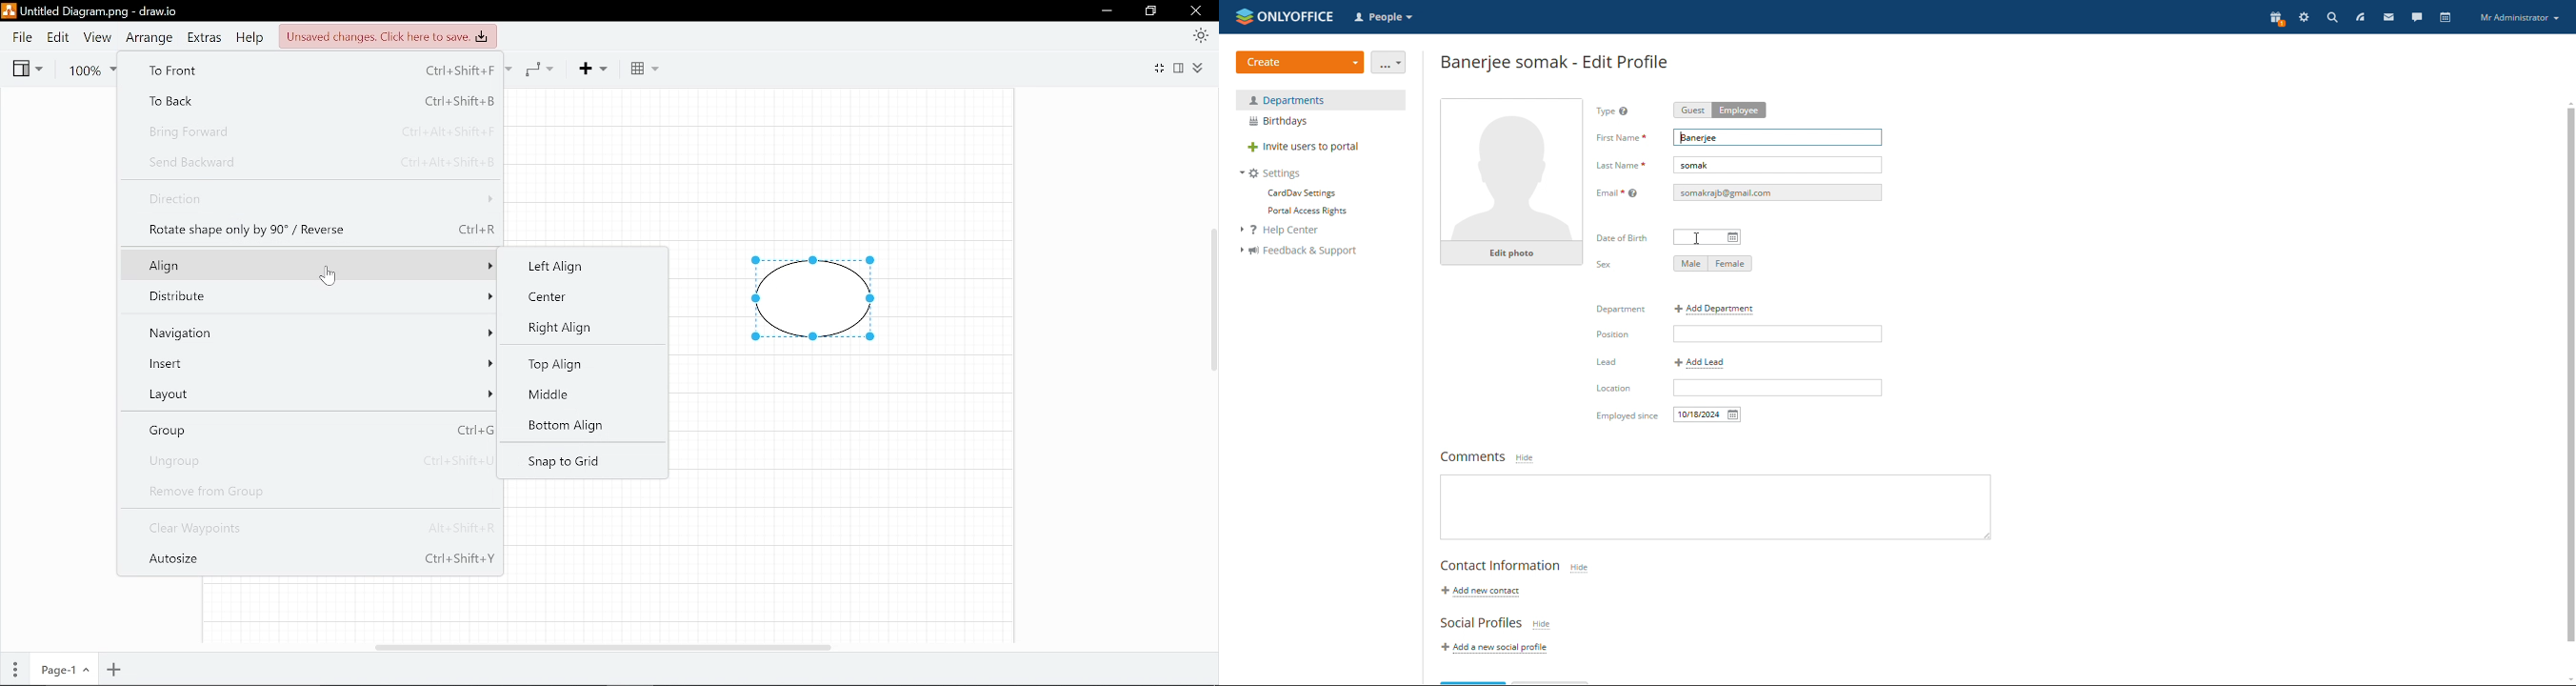 This screenshot has height=700, width=2576. What do you see at coordinates (1321, 122) in the screenshot?
I see `birthdays` at bounding box center [1321, 122].